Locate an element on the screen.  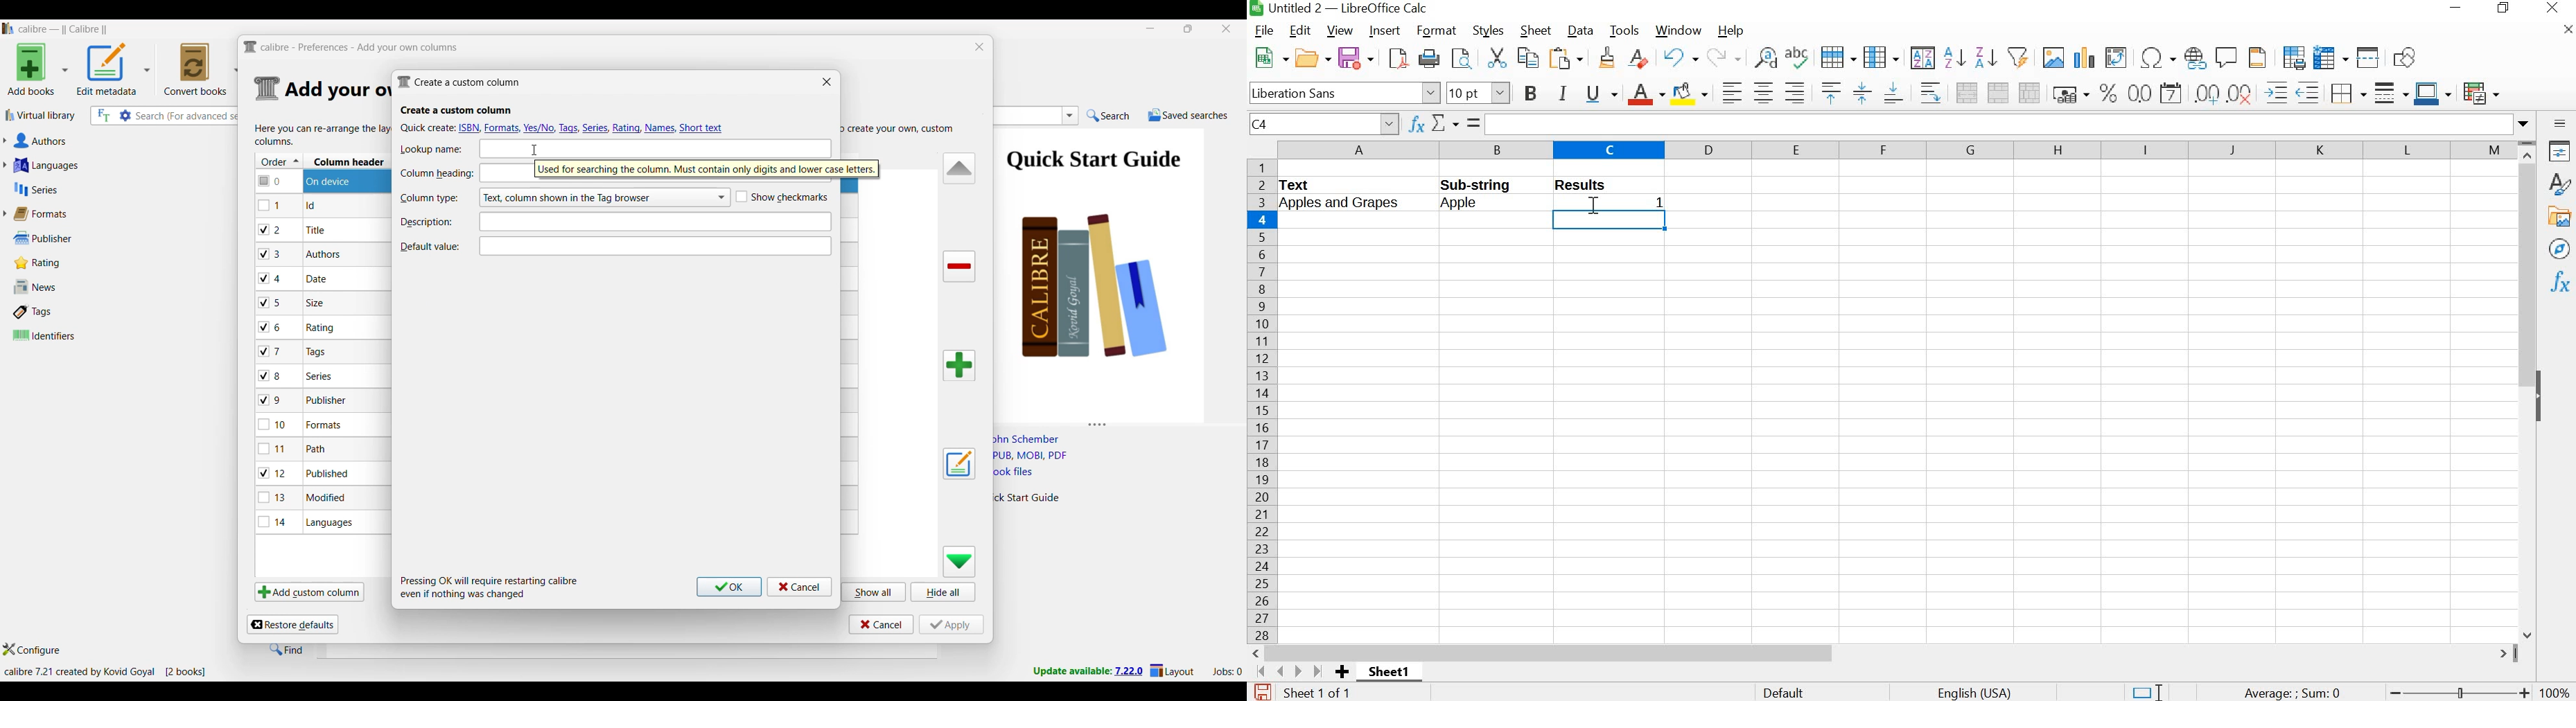
checkbox - 7 is located at coordinates (271, 351).